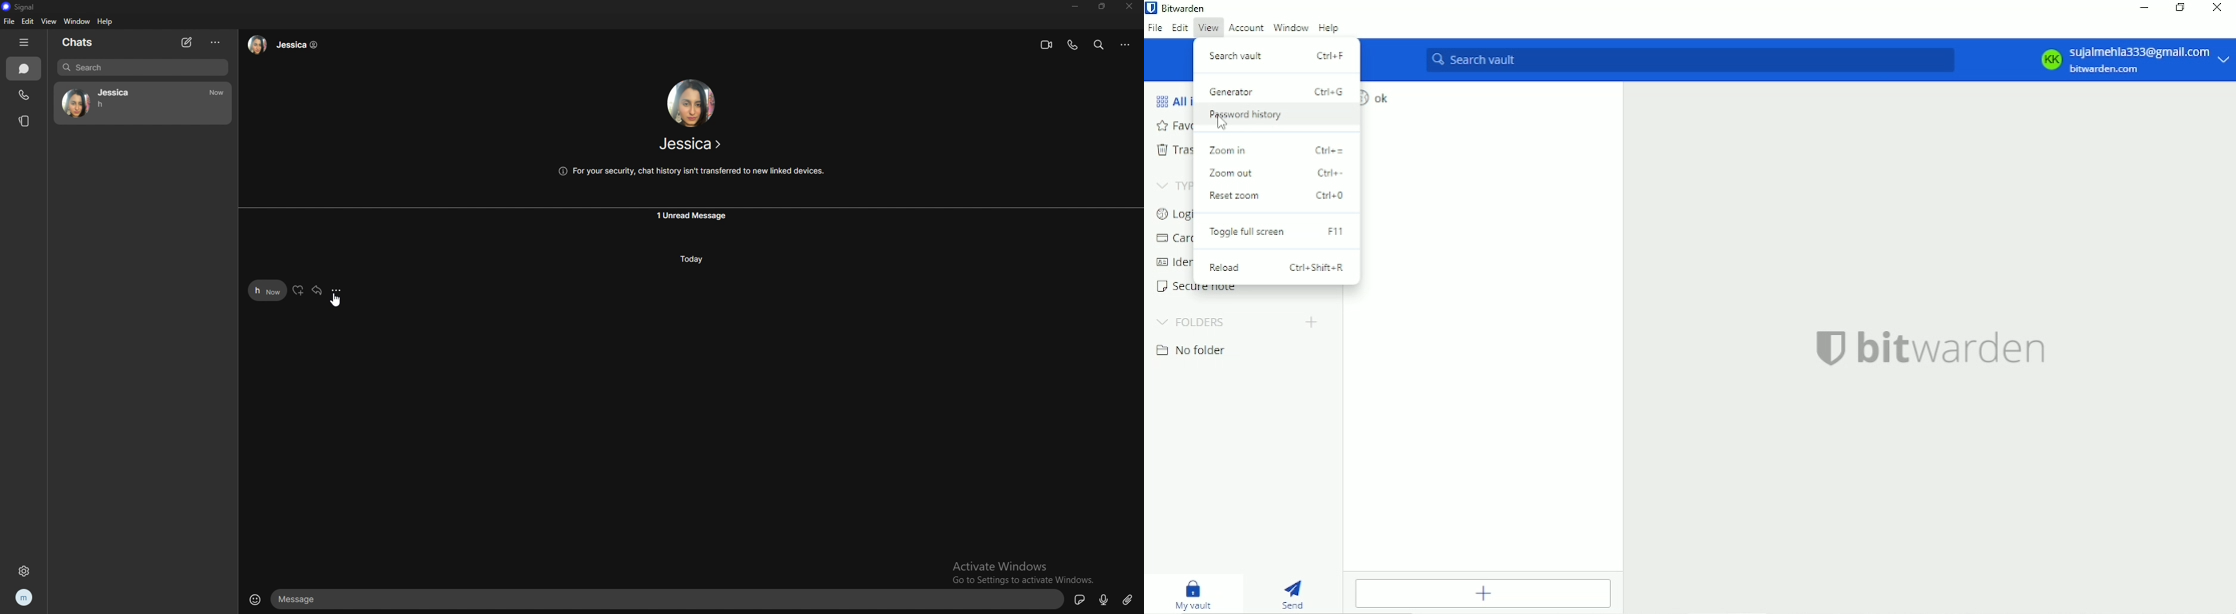 The image size is (2240, 616). What do you see at coordinates (1278, 117) in the screenshot?
I see `Password history` at bounding box center [1278, 117].